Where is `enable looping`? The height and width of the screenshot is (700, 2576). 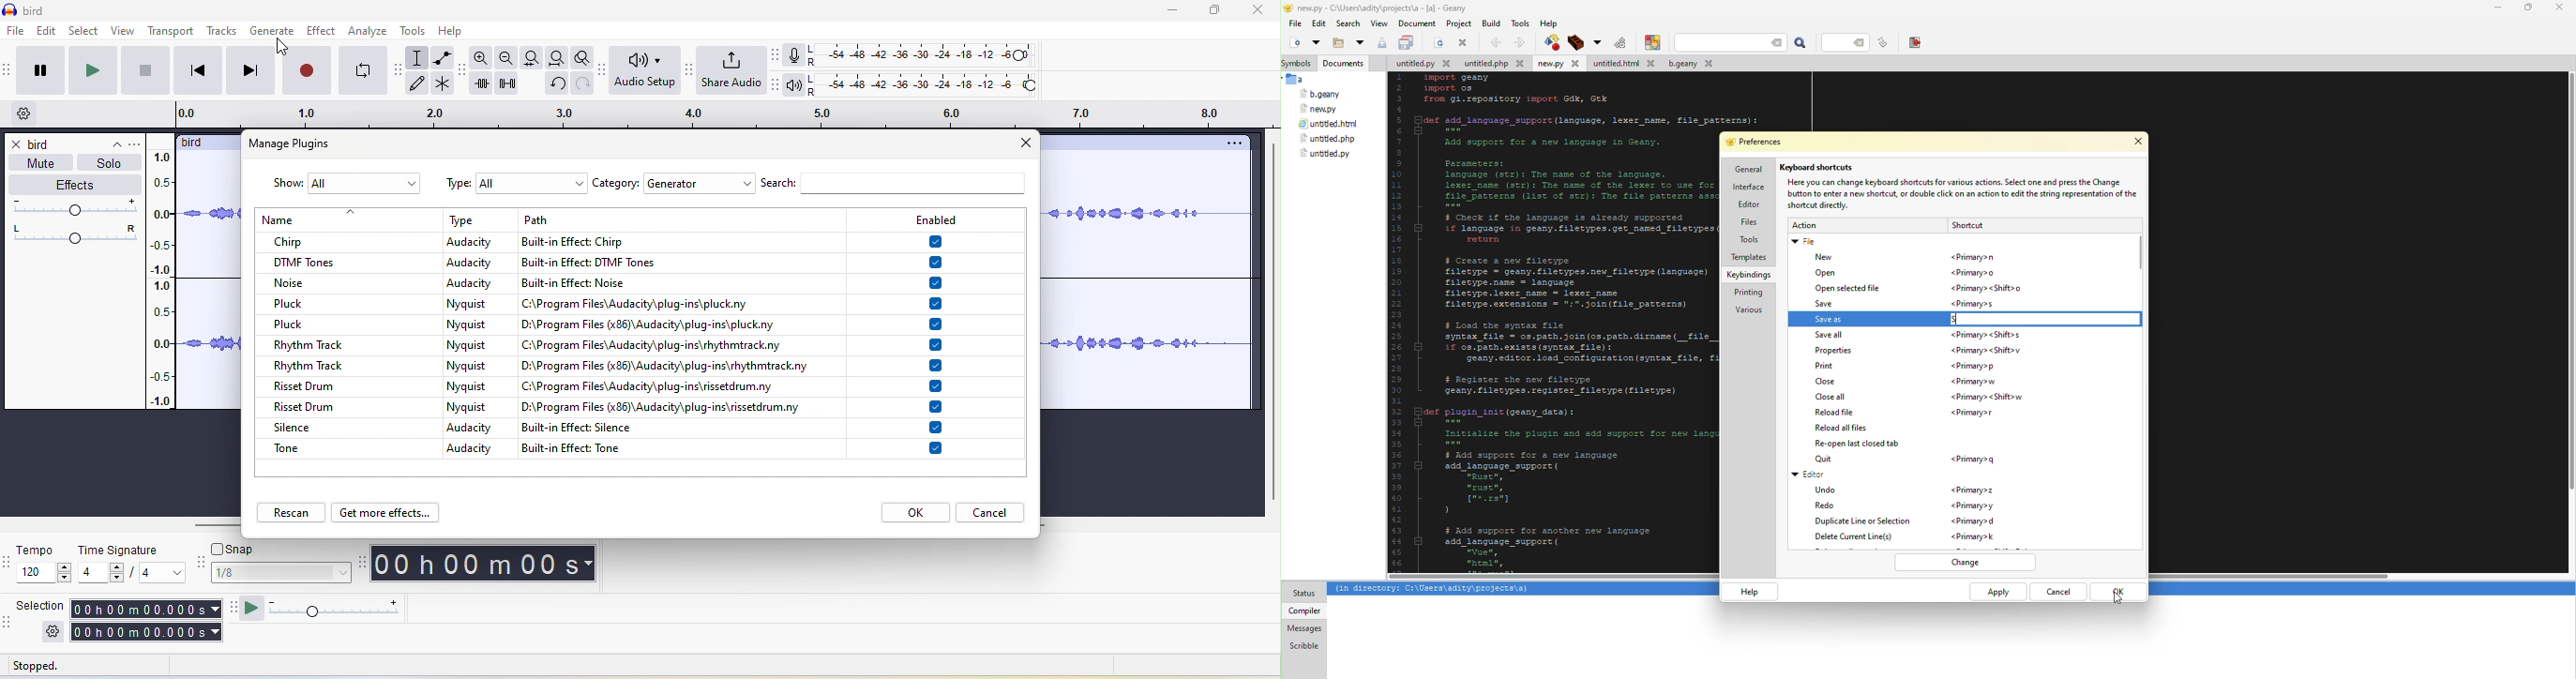 enable looping is located at coordinates (361, 70).